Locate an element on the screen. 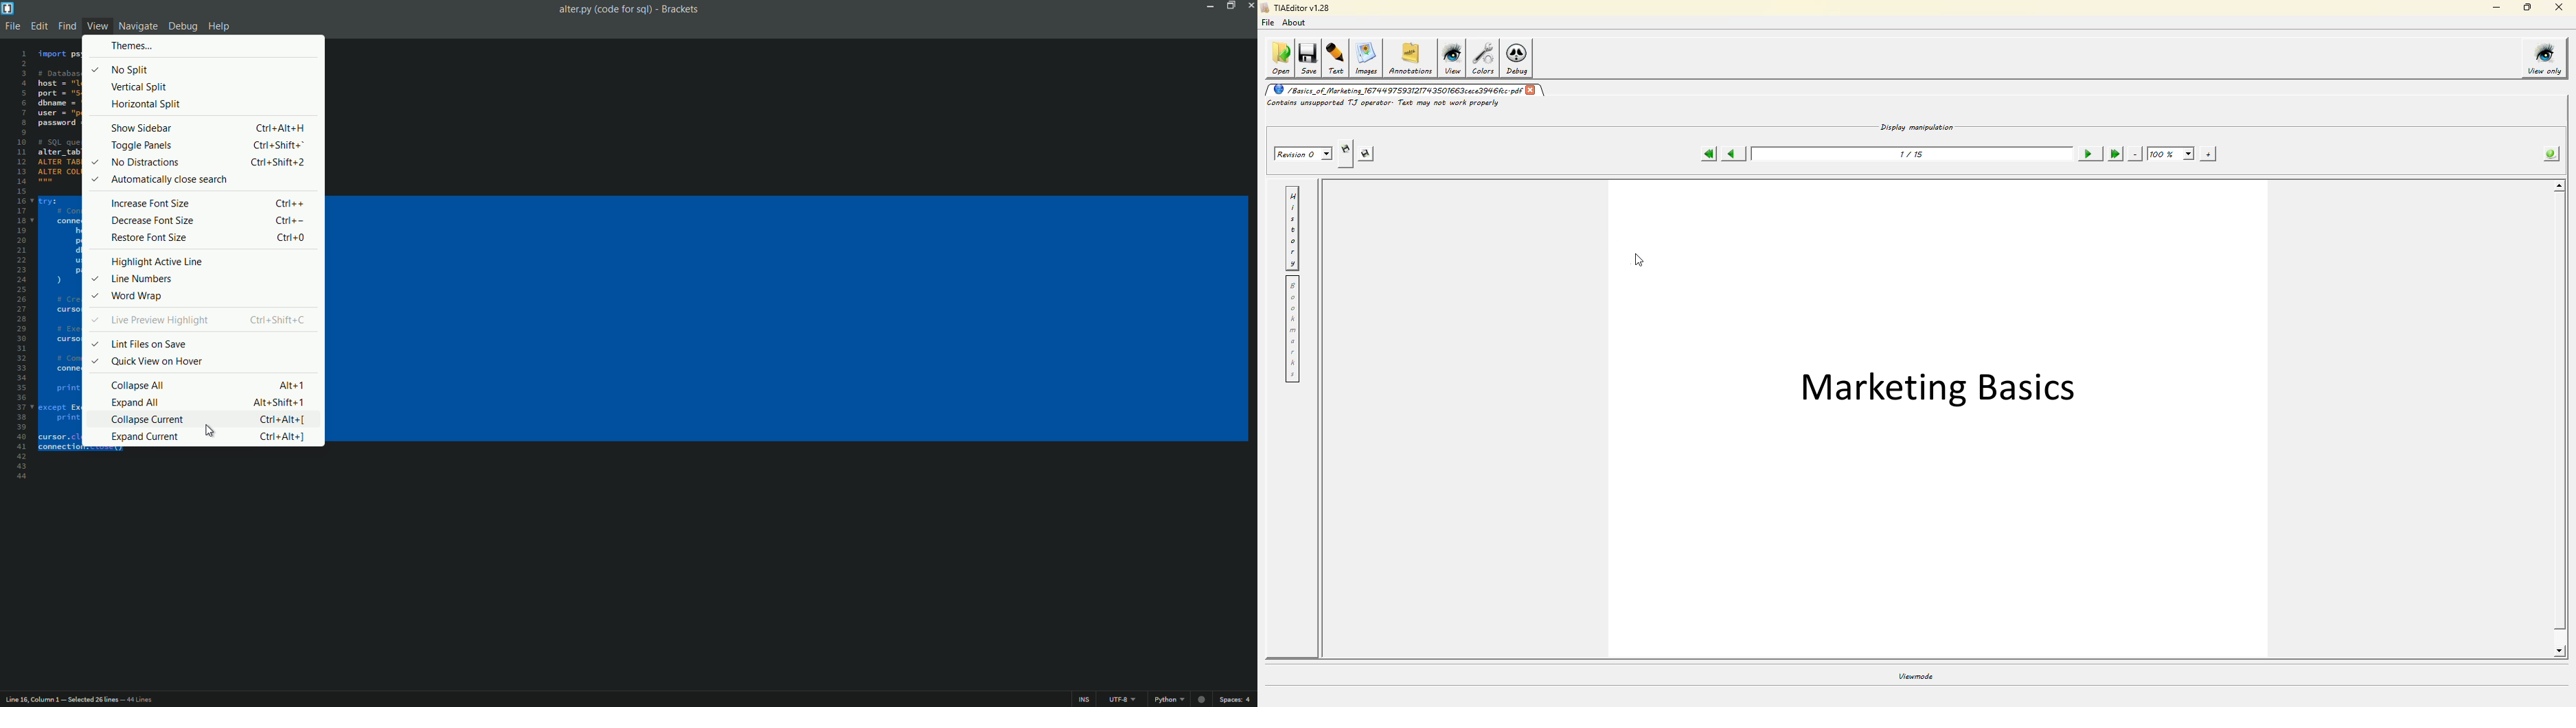 This screenshot has width=2576, height=728. vertical split is located at coordinates (141, 88).